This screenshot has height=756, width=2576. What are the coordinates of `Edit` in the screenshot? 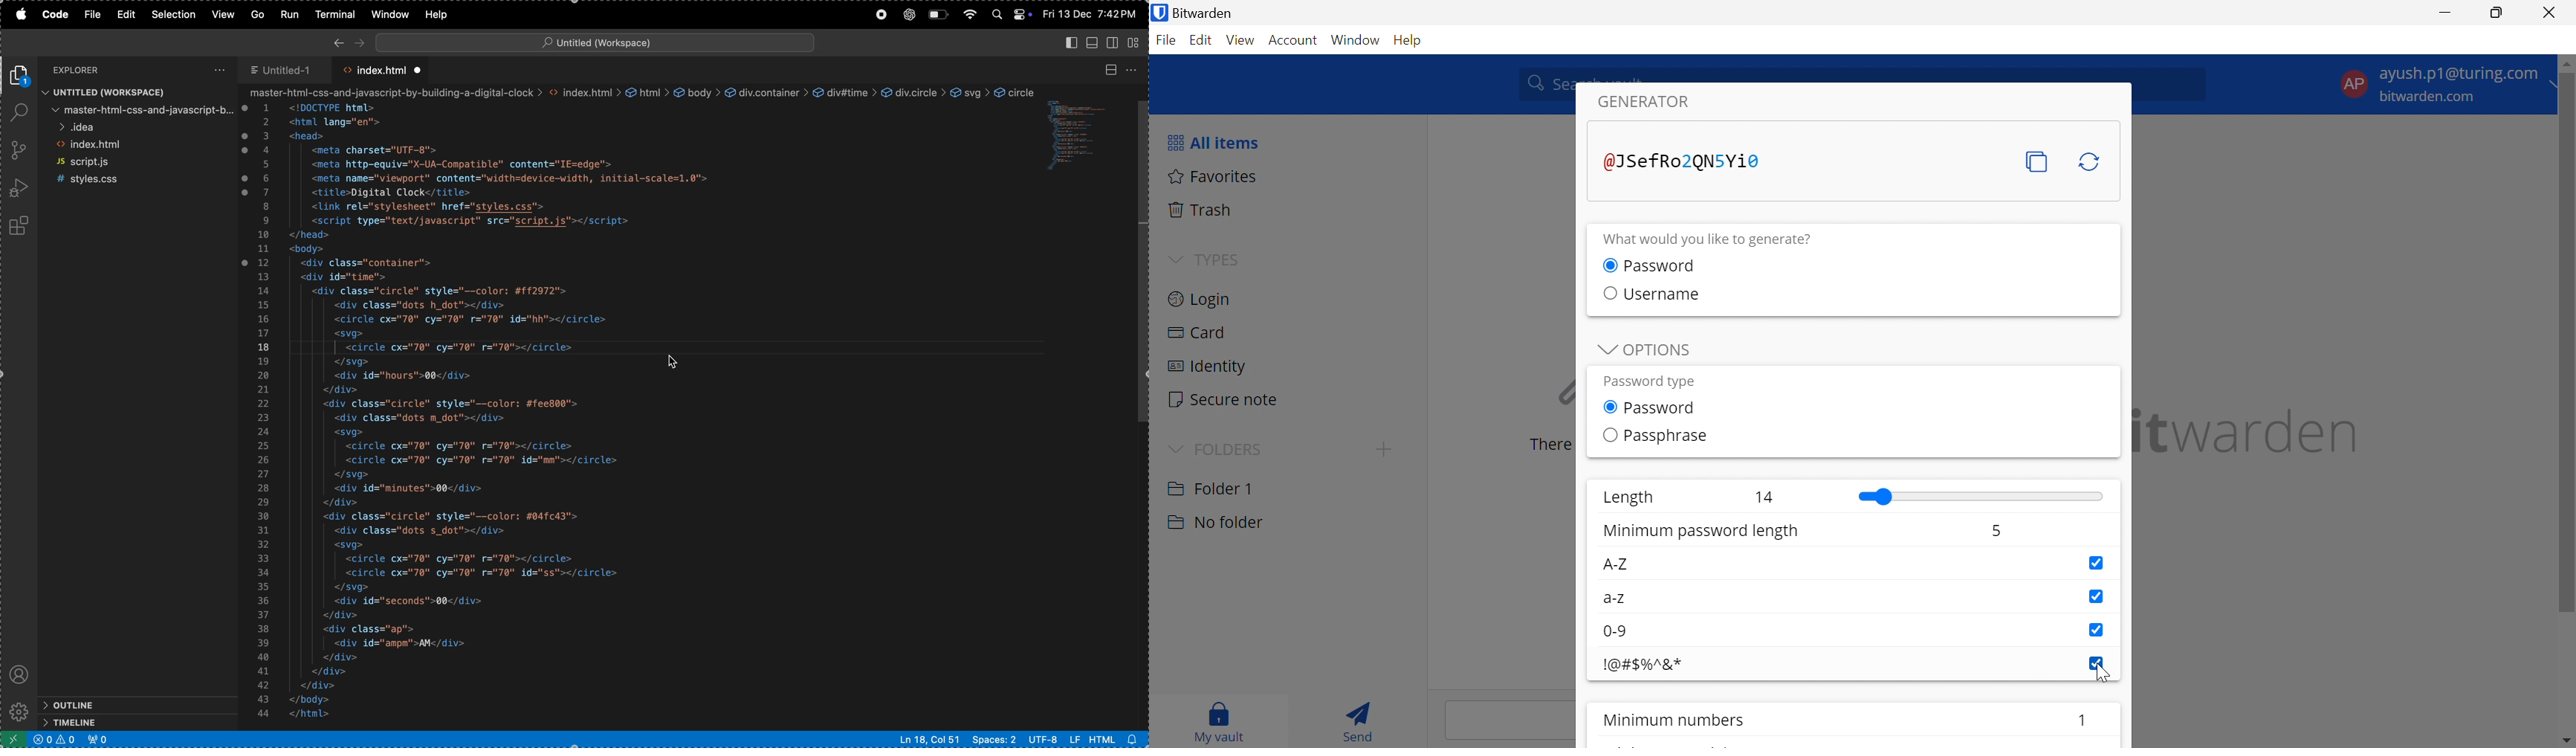 It's located at (1203, 41).